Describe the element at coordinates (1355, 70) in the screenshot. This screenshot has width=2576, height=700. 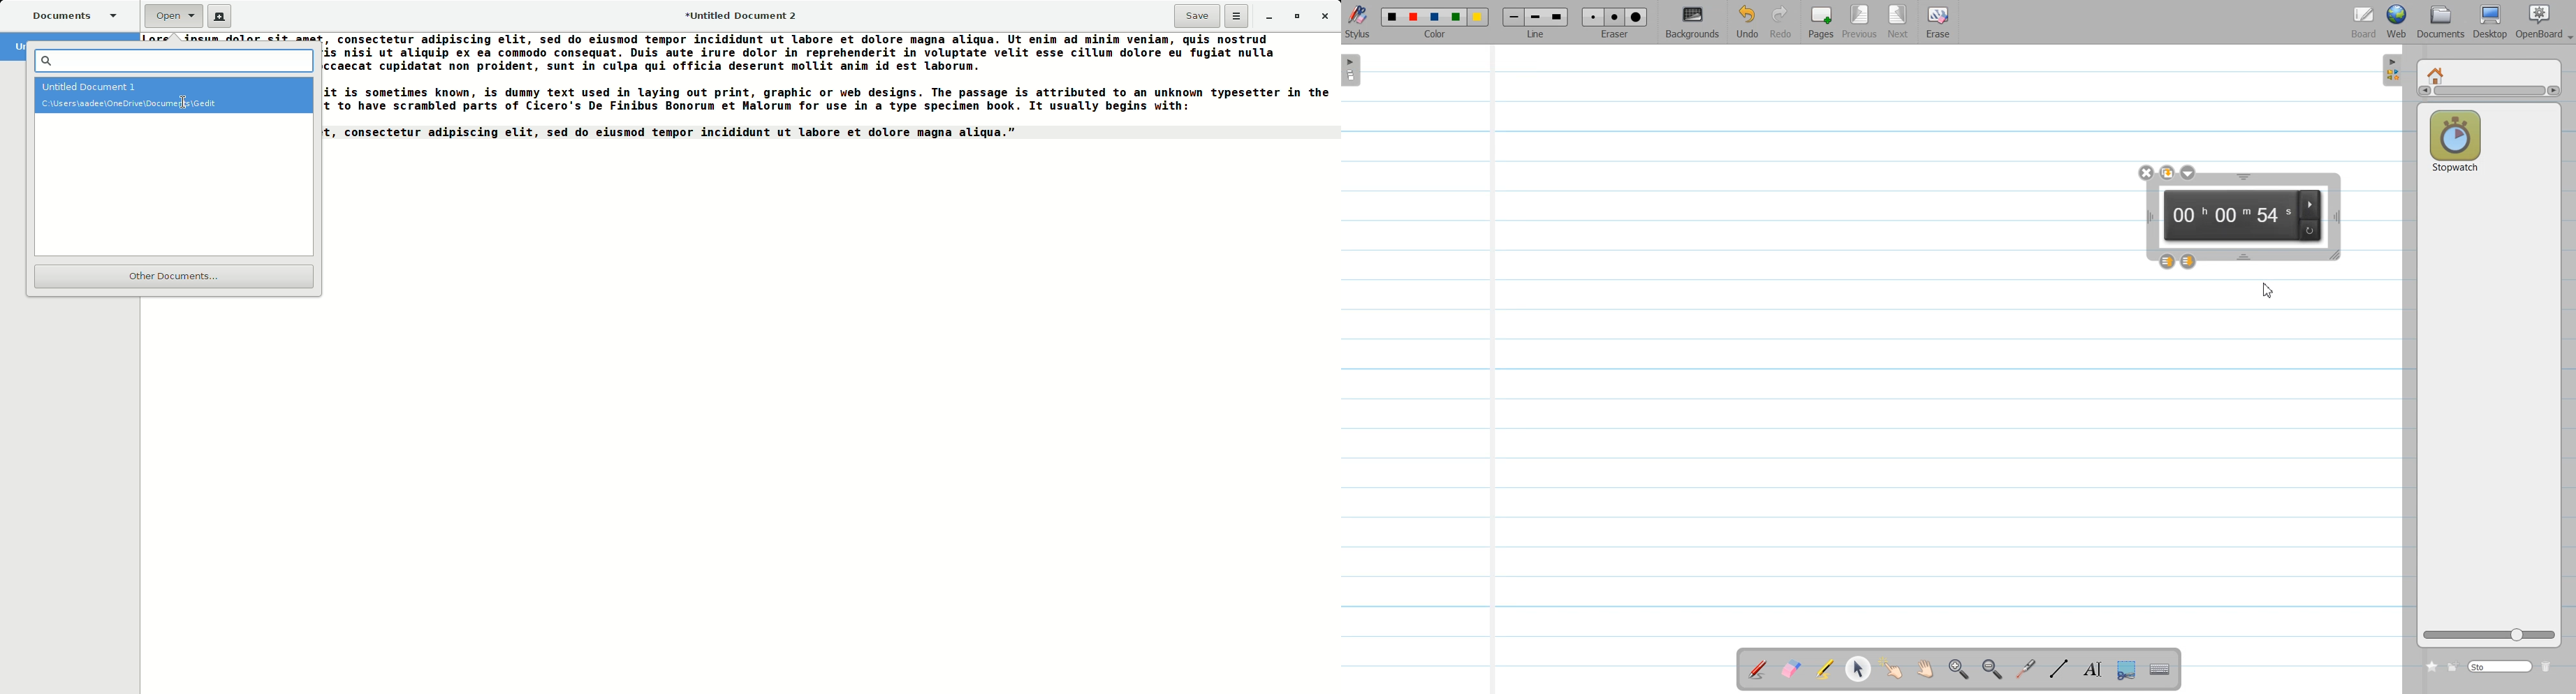
I see `Sidebar` at that location.